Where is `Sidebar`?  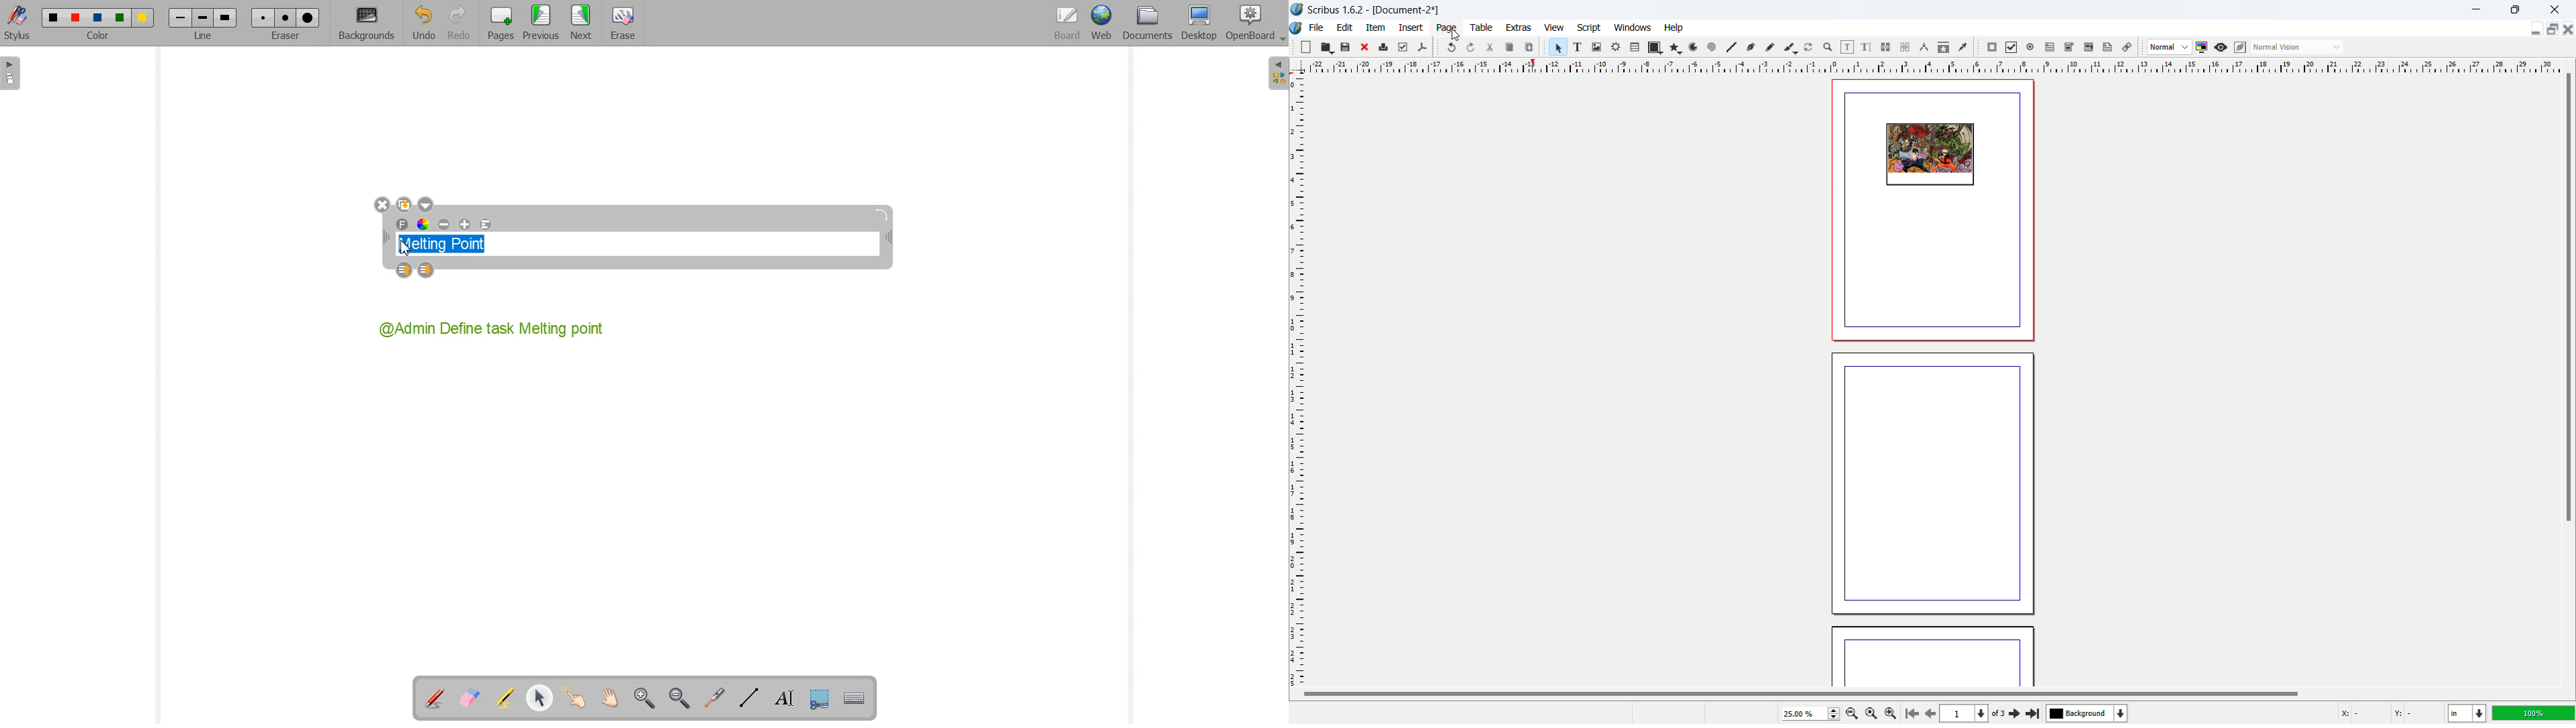 Sidebar is located at coordinates (1276, 74).